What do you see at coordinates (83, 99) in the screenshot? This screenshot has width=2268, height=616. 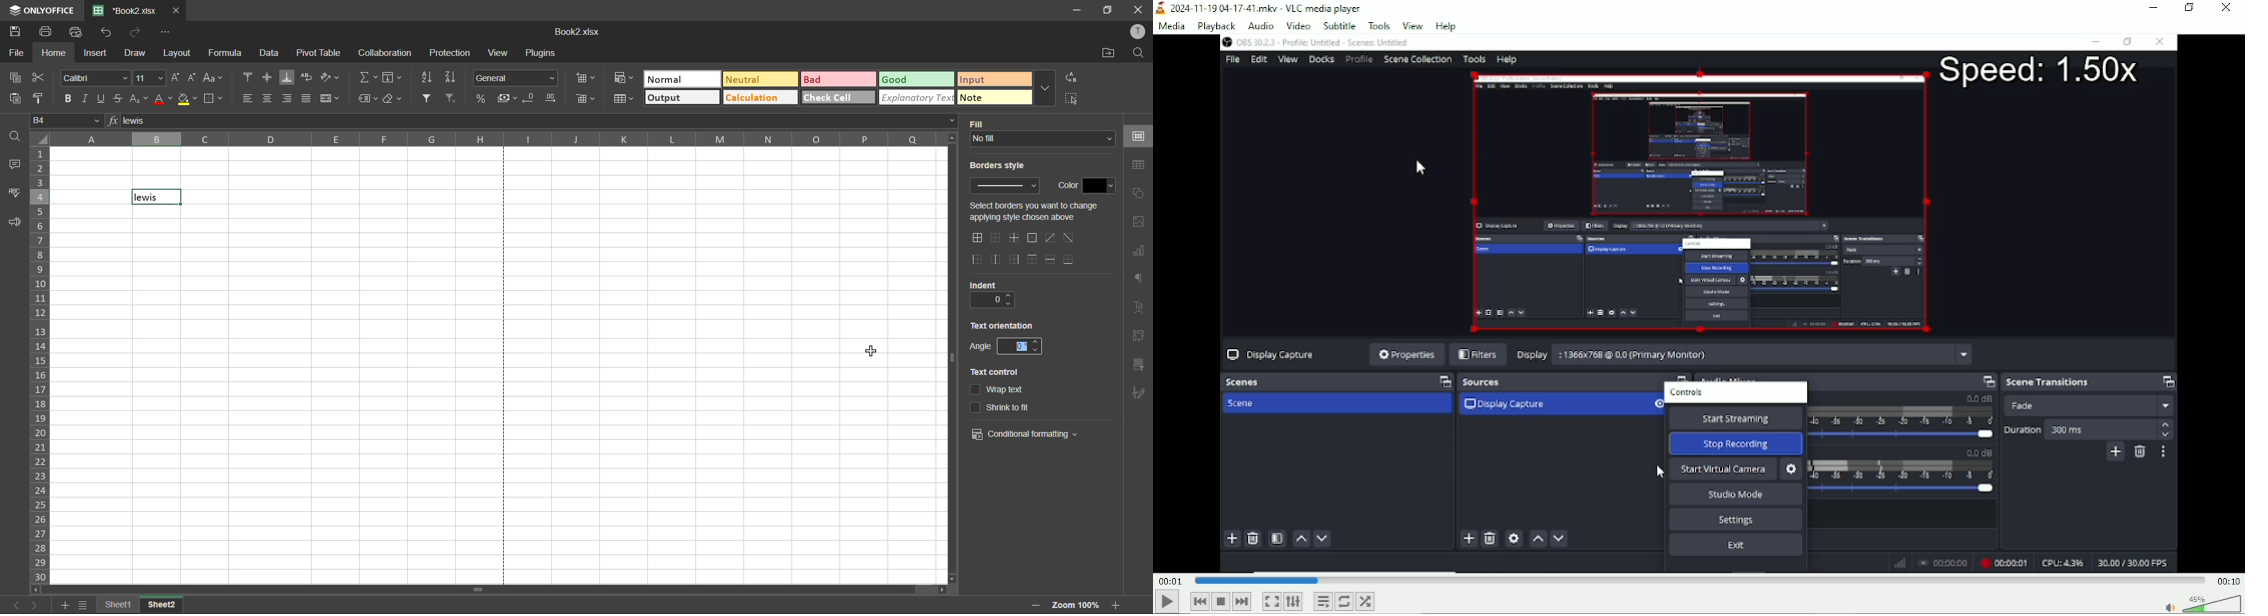 I see `italic` at bounding box center [83, 99].